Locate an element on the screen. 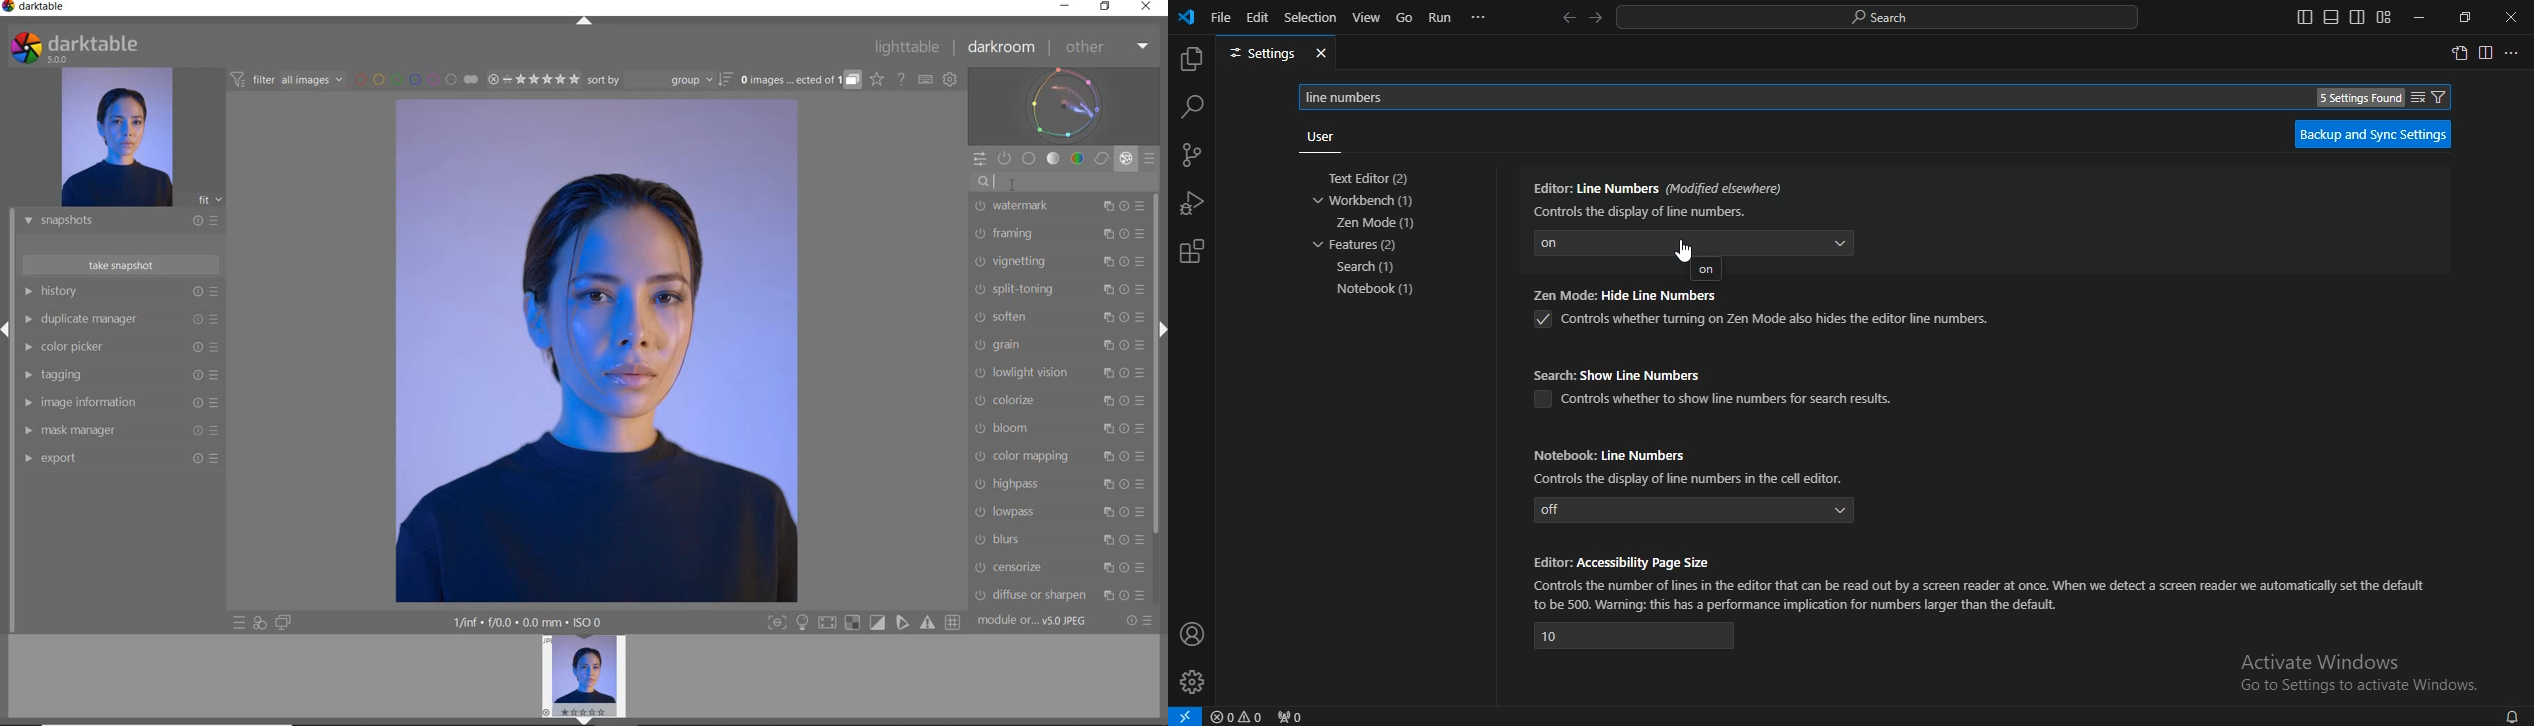 The height and width of the screenshot is (728, 2548). on is located at coordinates (1706, 271).